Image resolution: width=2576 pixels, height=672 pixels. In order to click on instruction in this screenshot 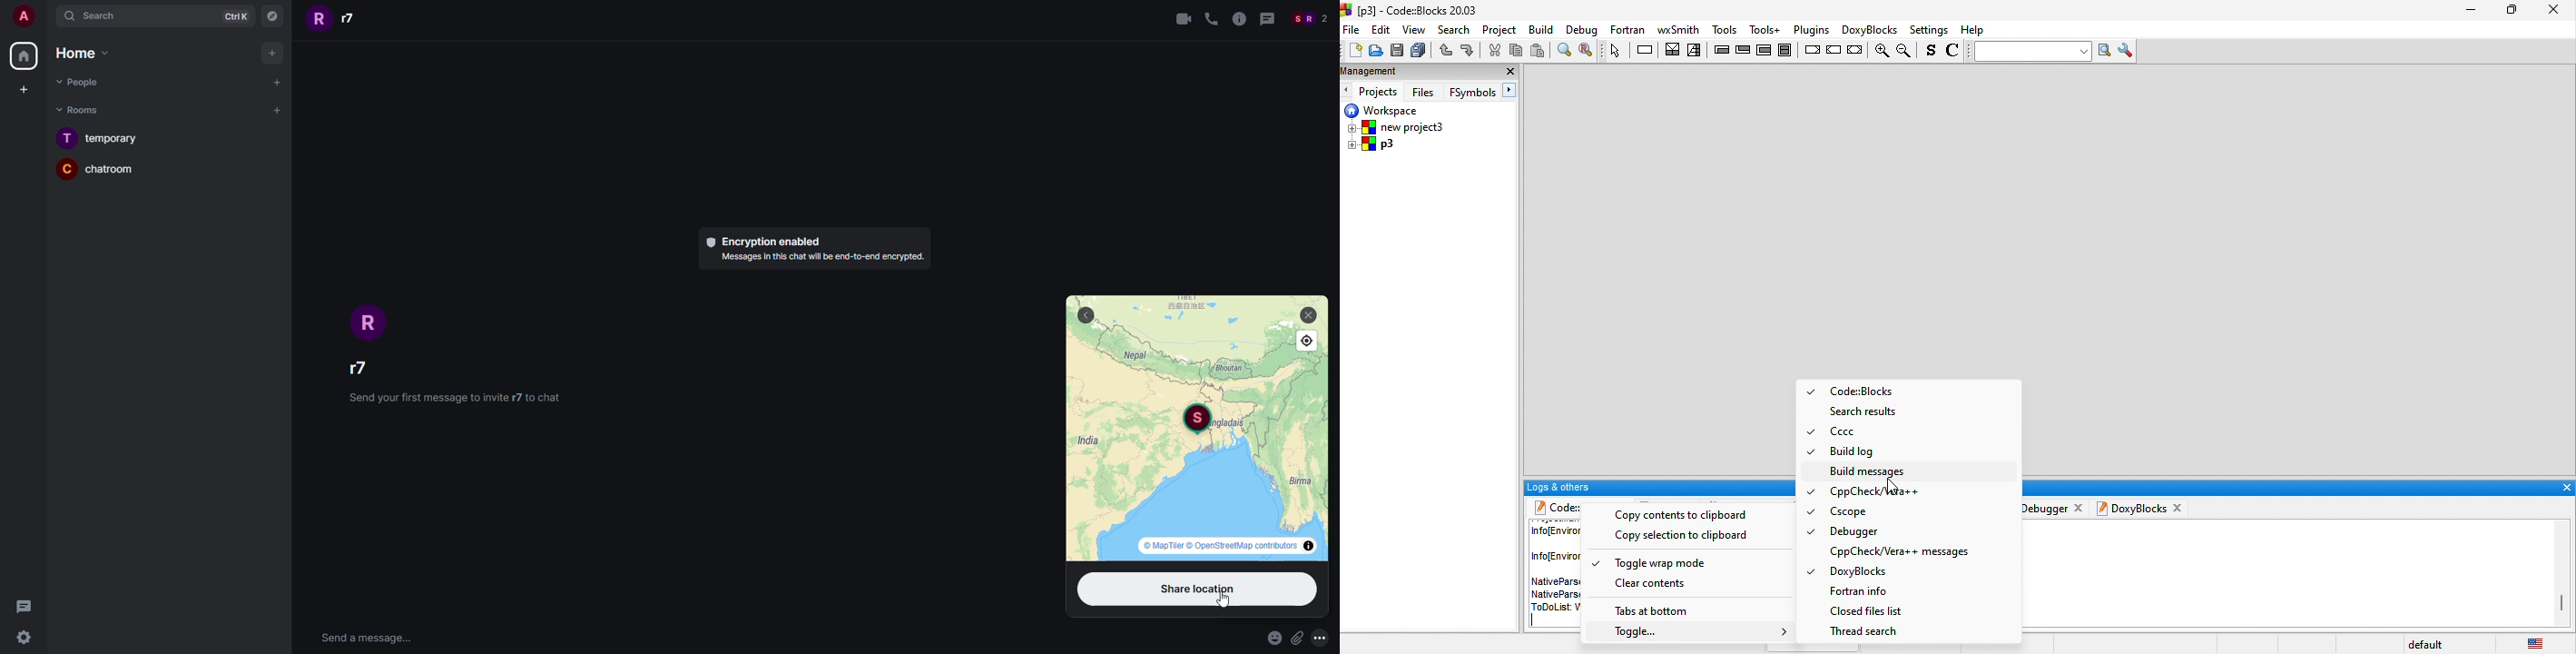, I will do `click(1647, 50)`.